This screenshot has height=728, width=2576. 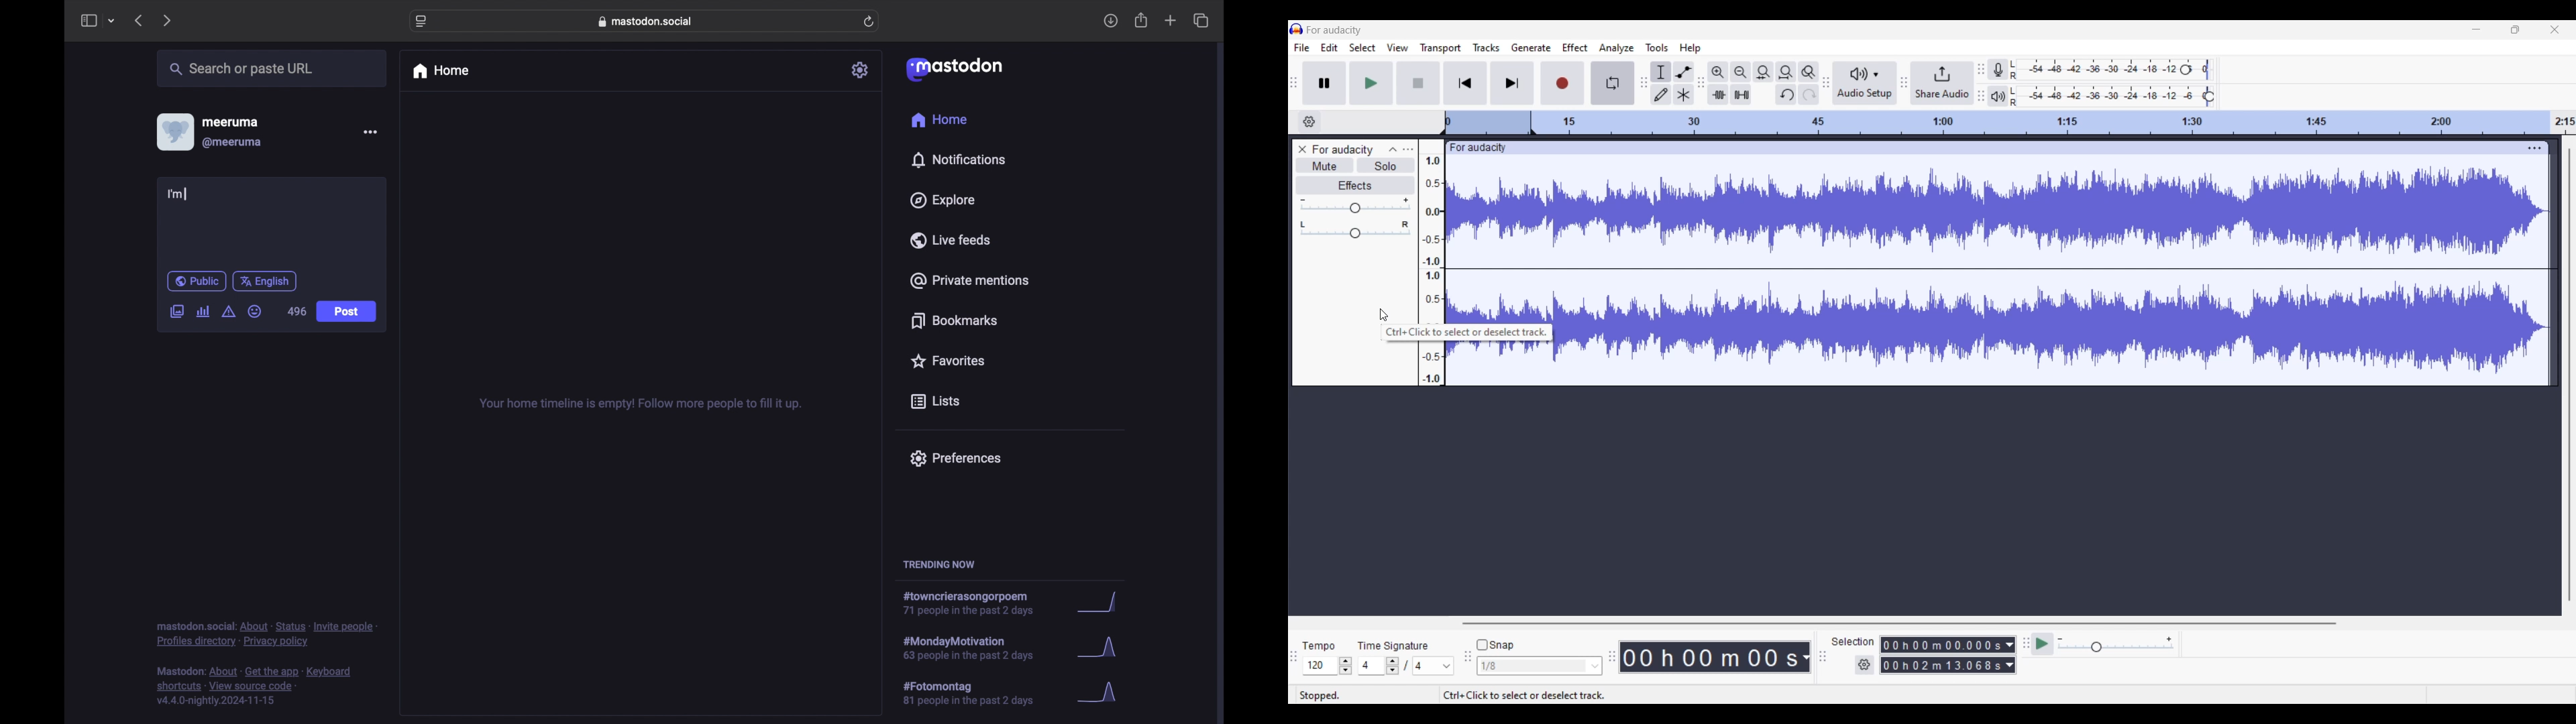 What do you see at coordinates (1684, 72) in the screenshot?
I see `Envelop tool` at bounding box center [1684, 72].